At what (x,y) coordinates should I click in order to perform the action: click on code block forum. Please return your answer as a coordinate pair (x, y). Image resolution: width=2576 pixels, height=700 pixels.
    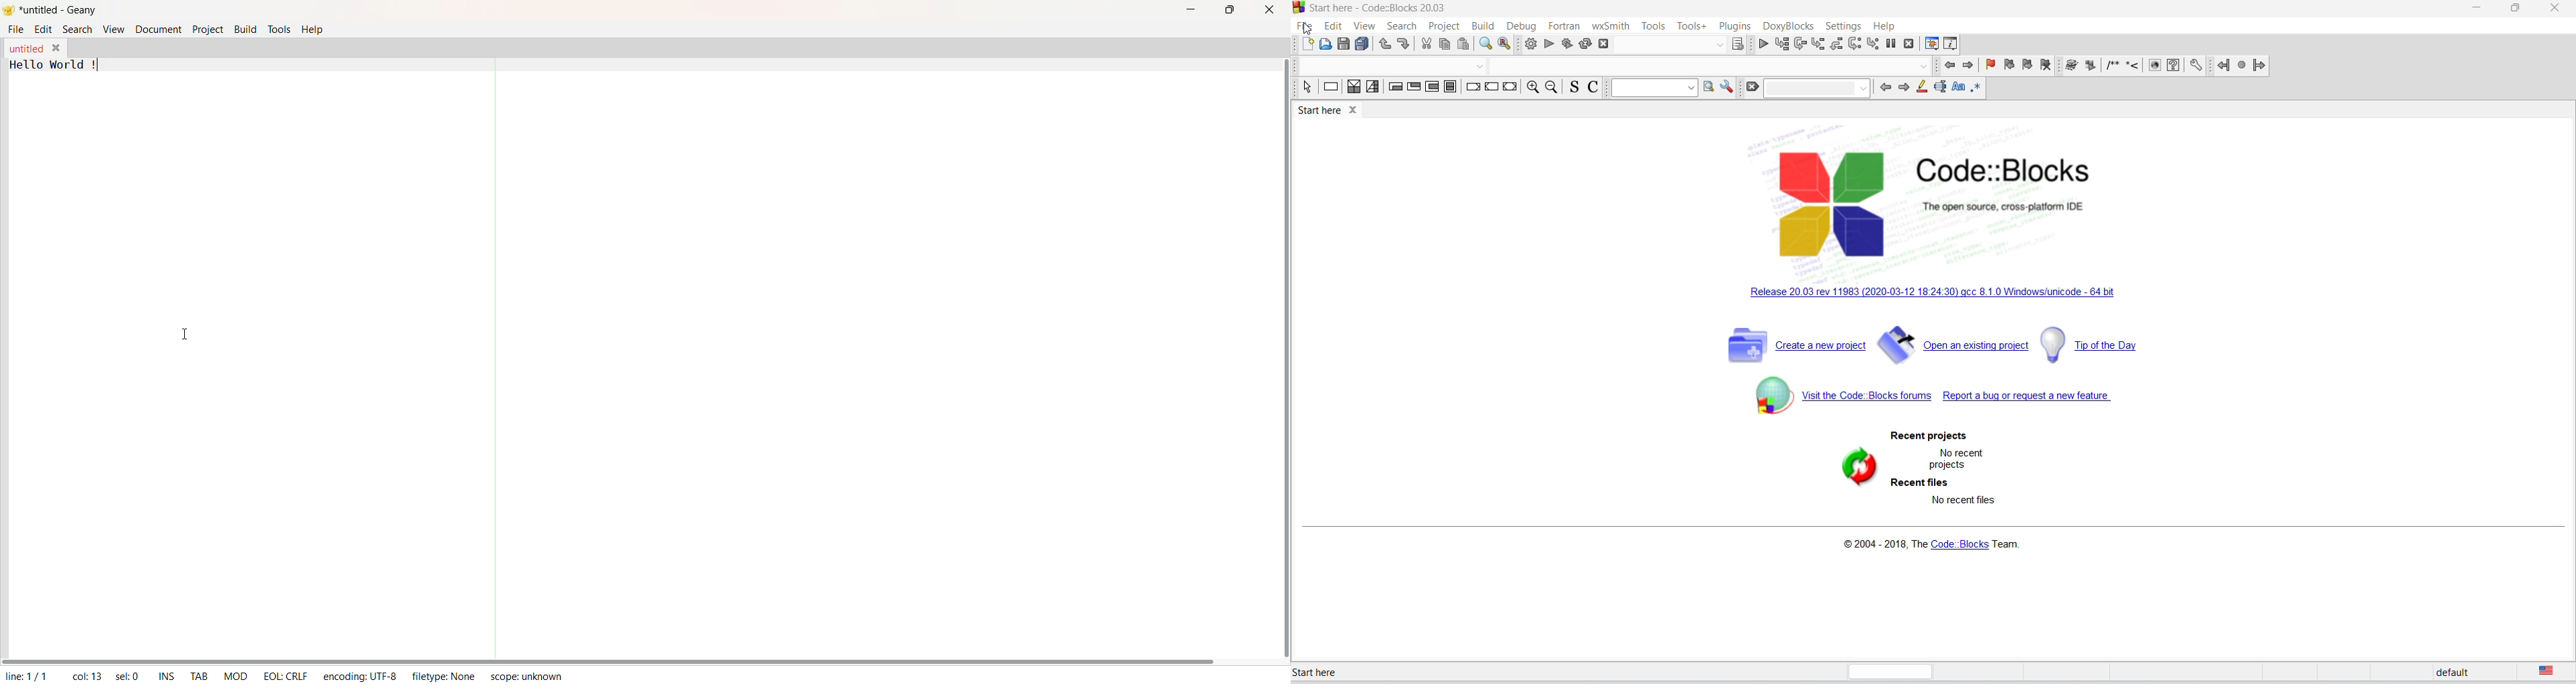
    Looking at the image, I should click on (1827, 396).